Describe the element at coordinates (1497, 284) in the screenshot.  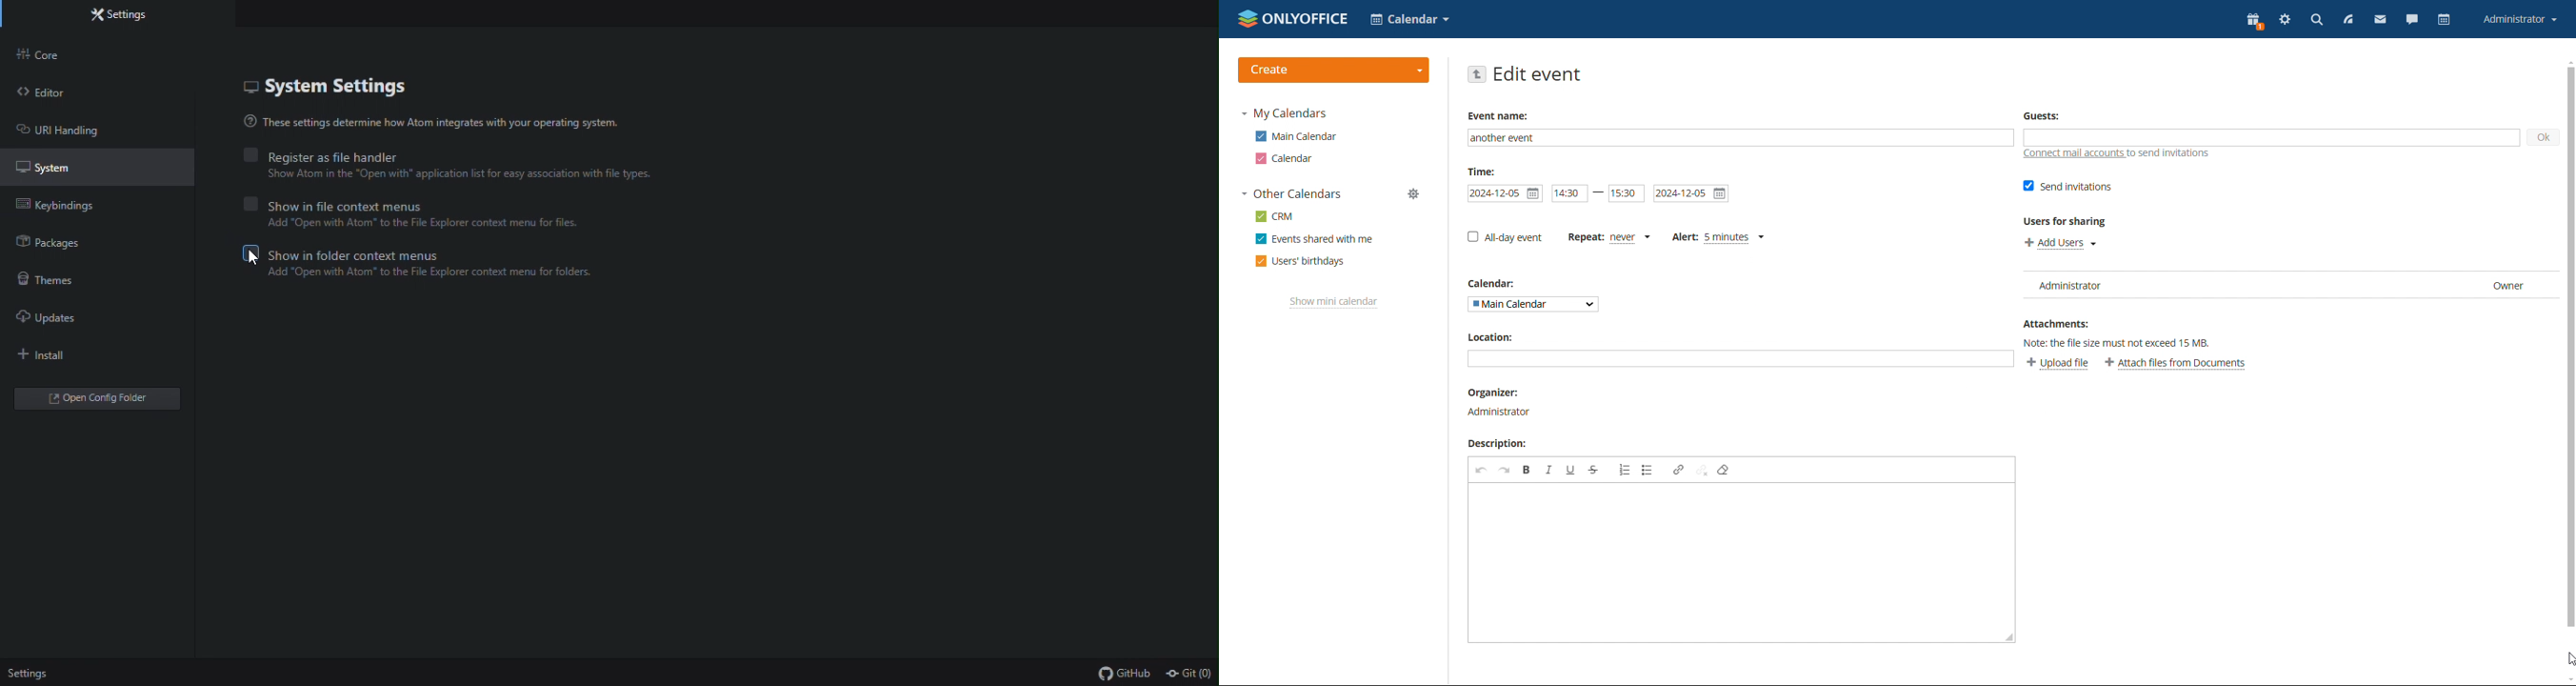
I see `Calendar:` at that location.